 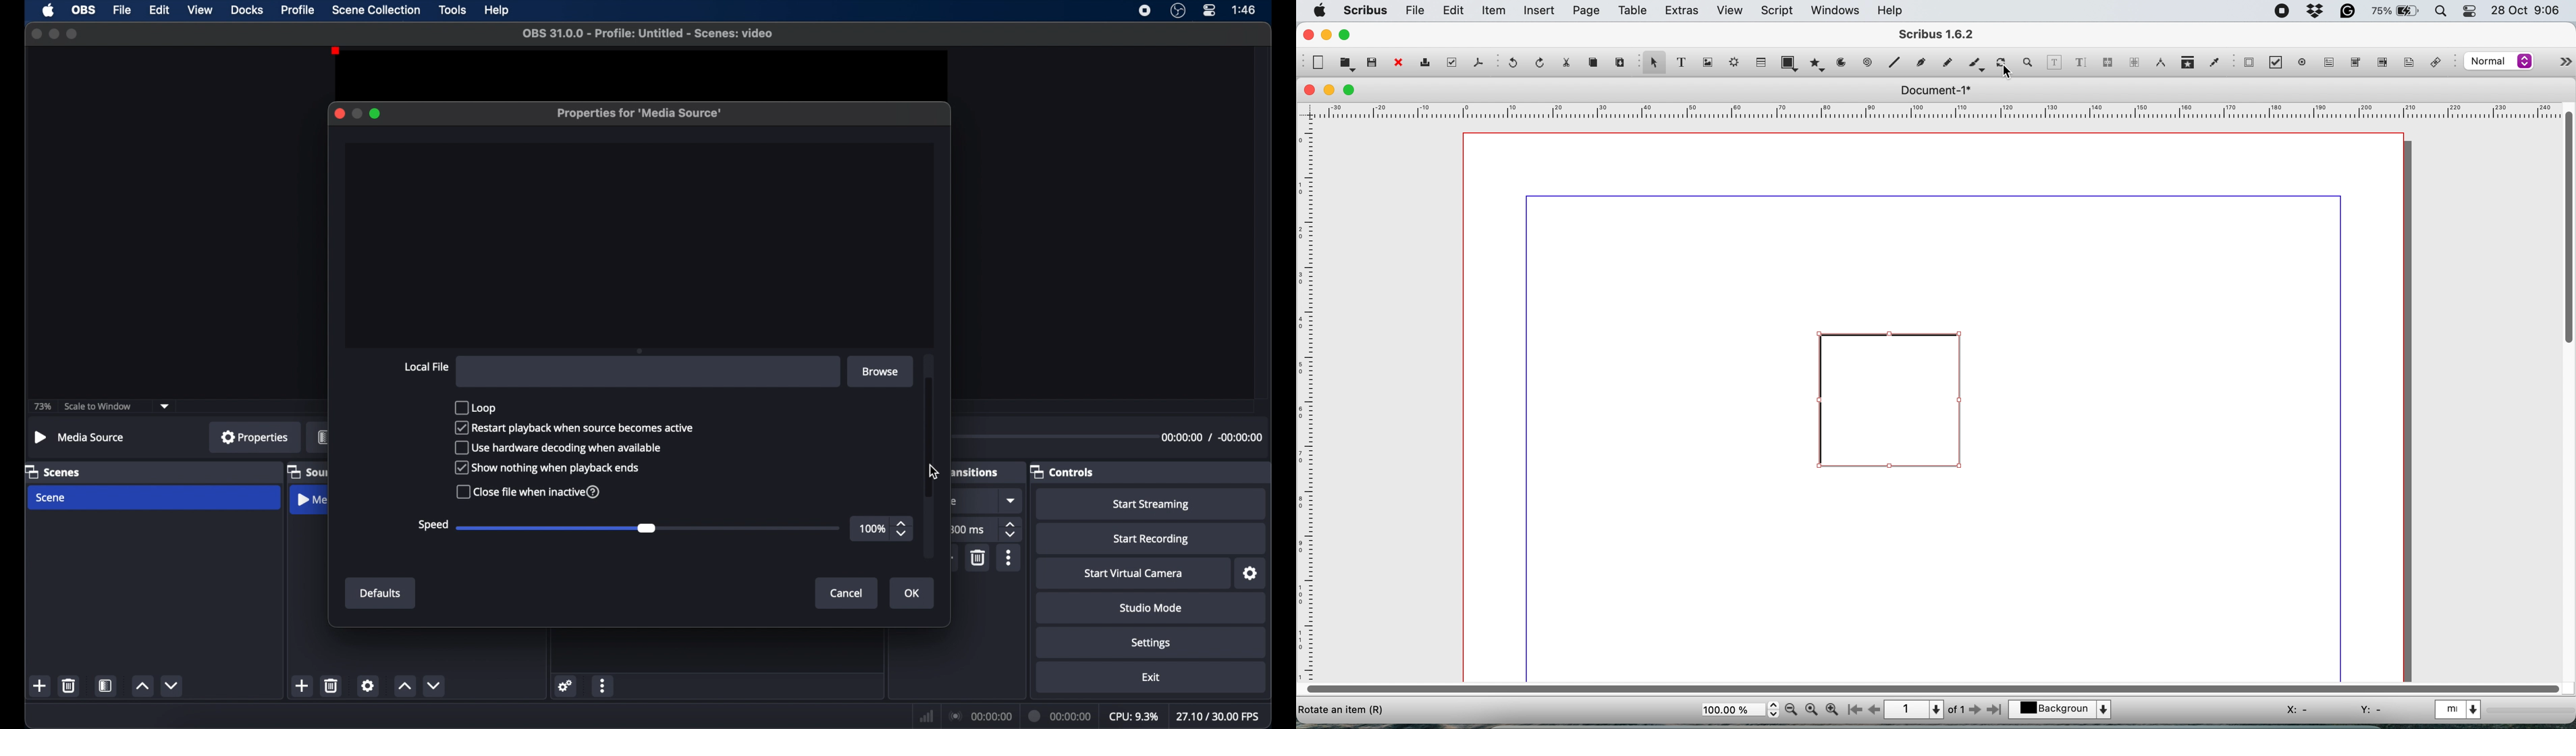 I want to click on extras, so click(x=1682, y=12).